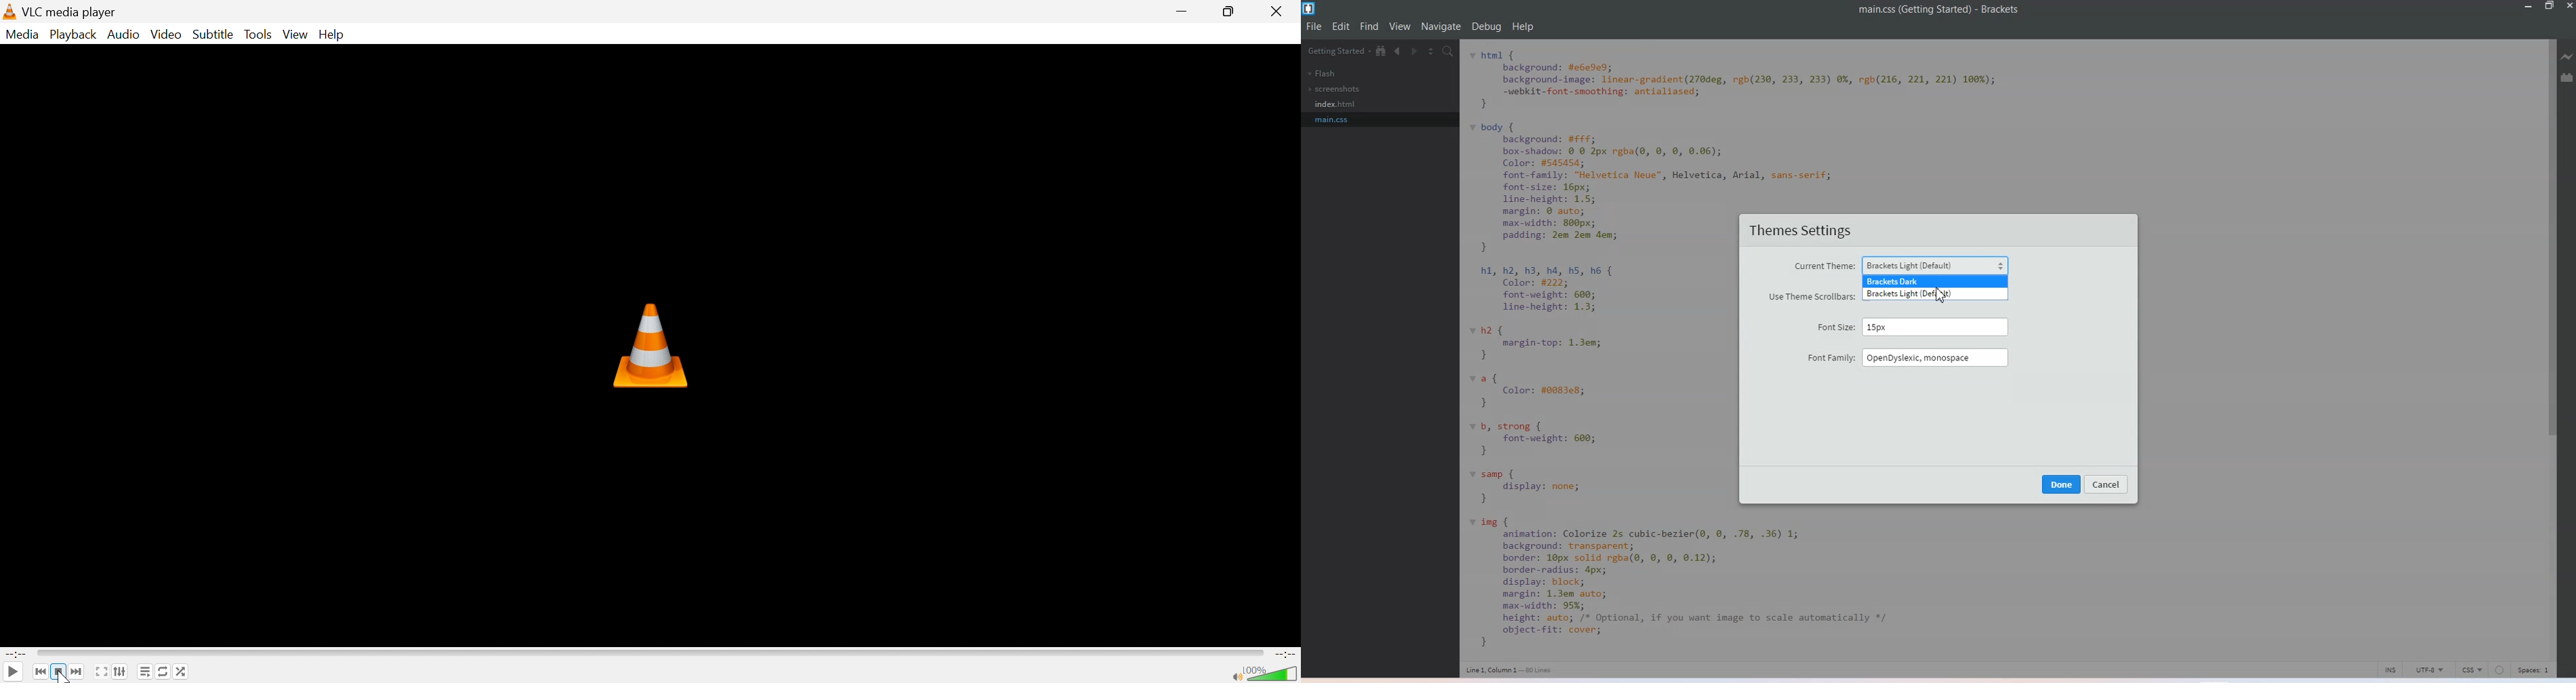 The image size is (2576, 700). What do you see at coordinates (1341, 27) in the screenshot?
I see `Edit` at bounding box center [1341, 27].